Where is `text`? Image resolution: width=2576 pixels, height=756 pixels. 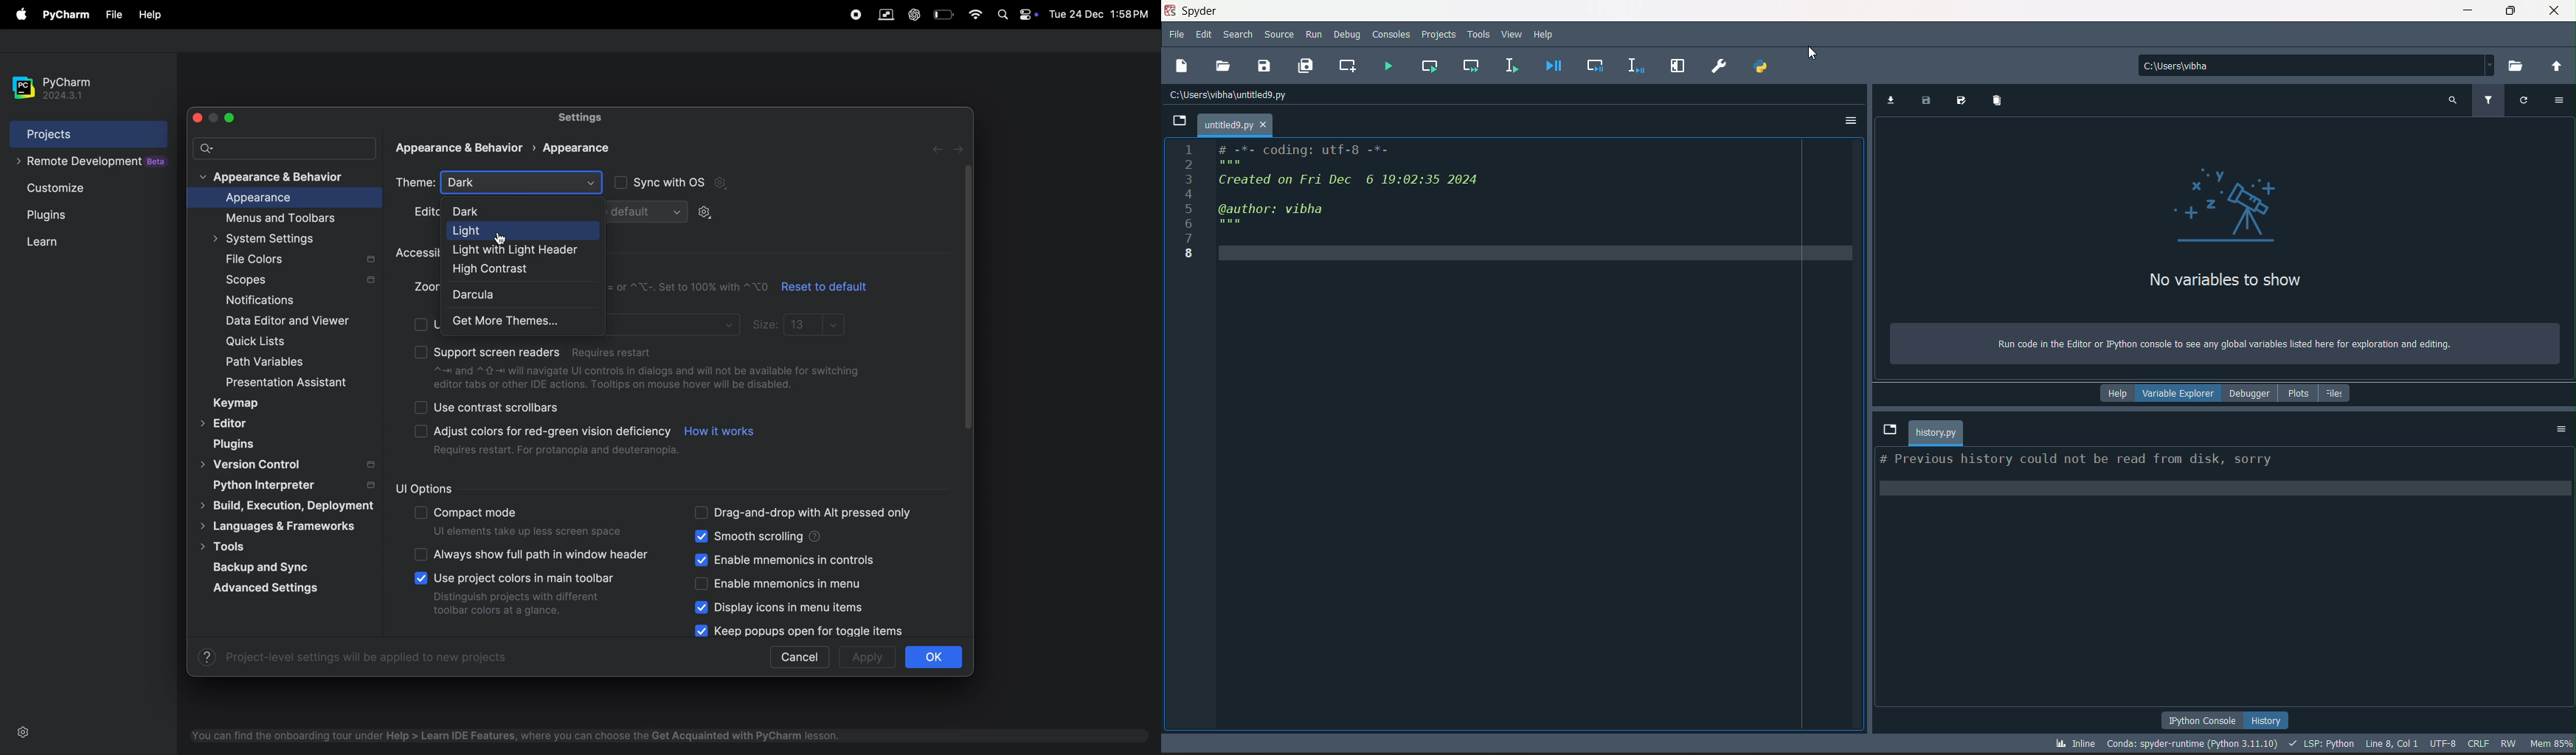
text is located at coordinates (2076, 461).